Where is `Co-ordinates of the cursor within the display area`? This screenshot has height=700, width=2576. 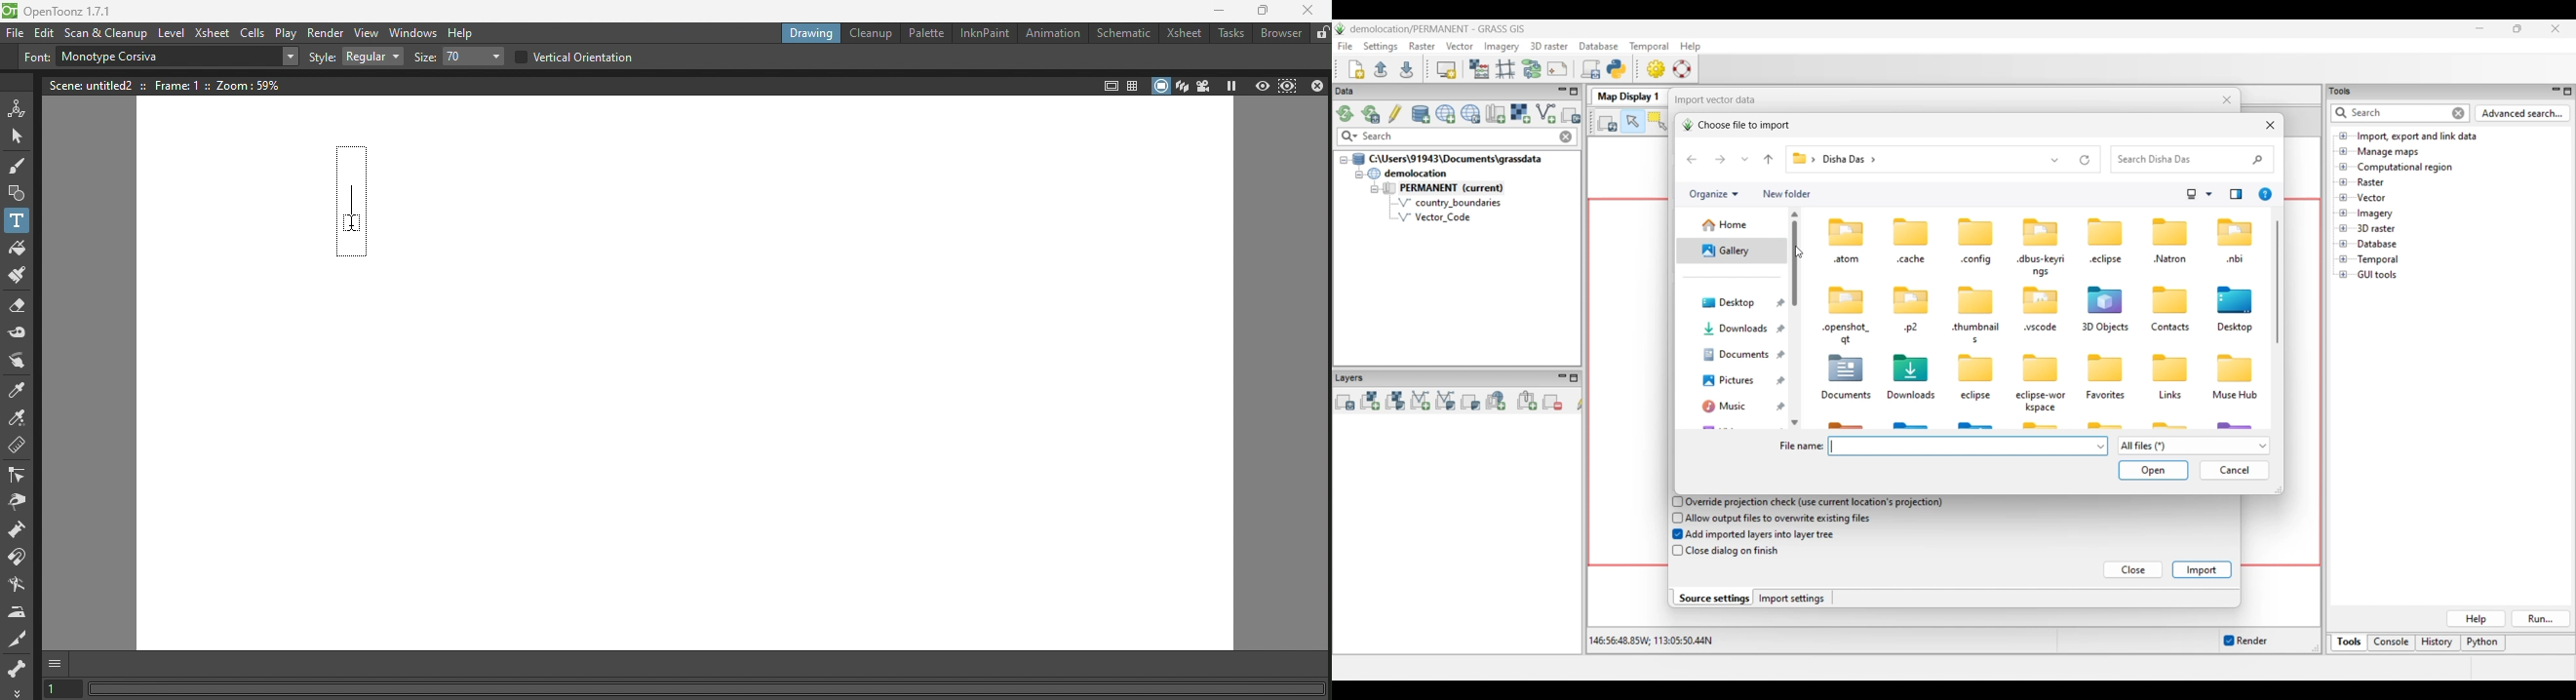 Co-ordinates of the cursor within the display area is located at coordinates (1649, 641).